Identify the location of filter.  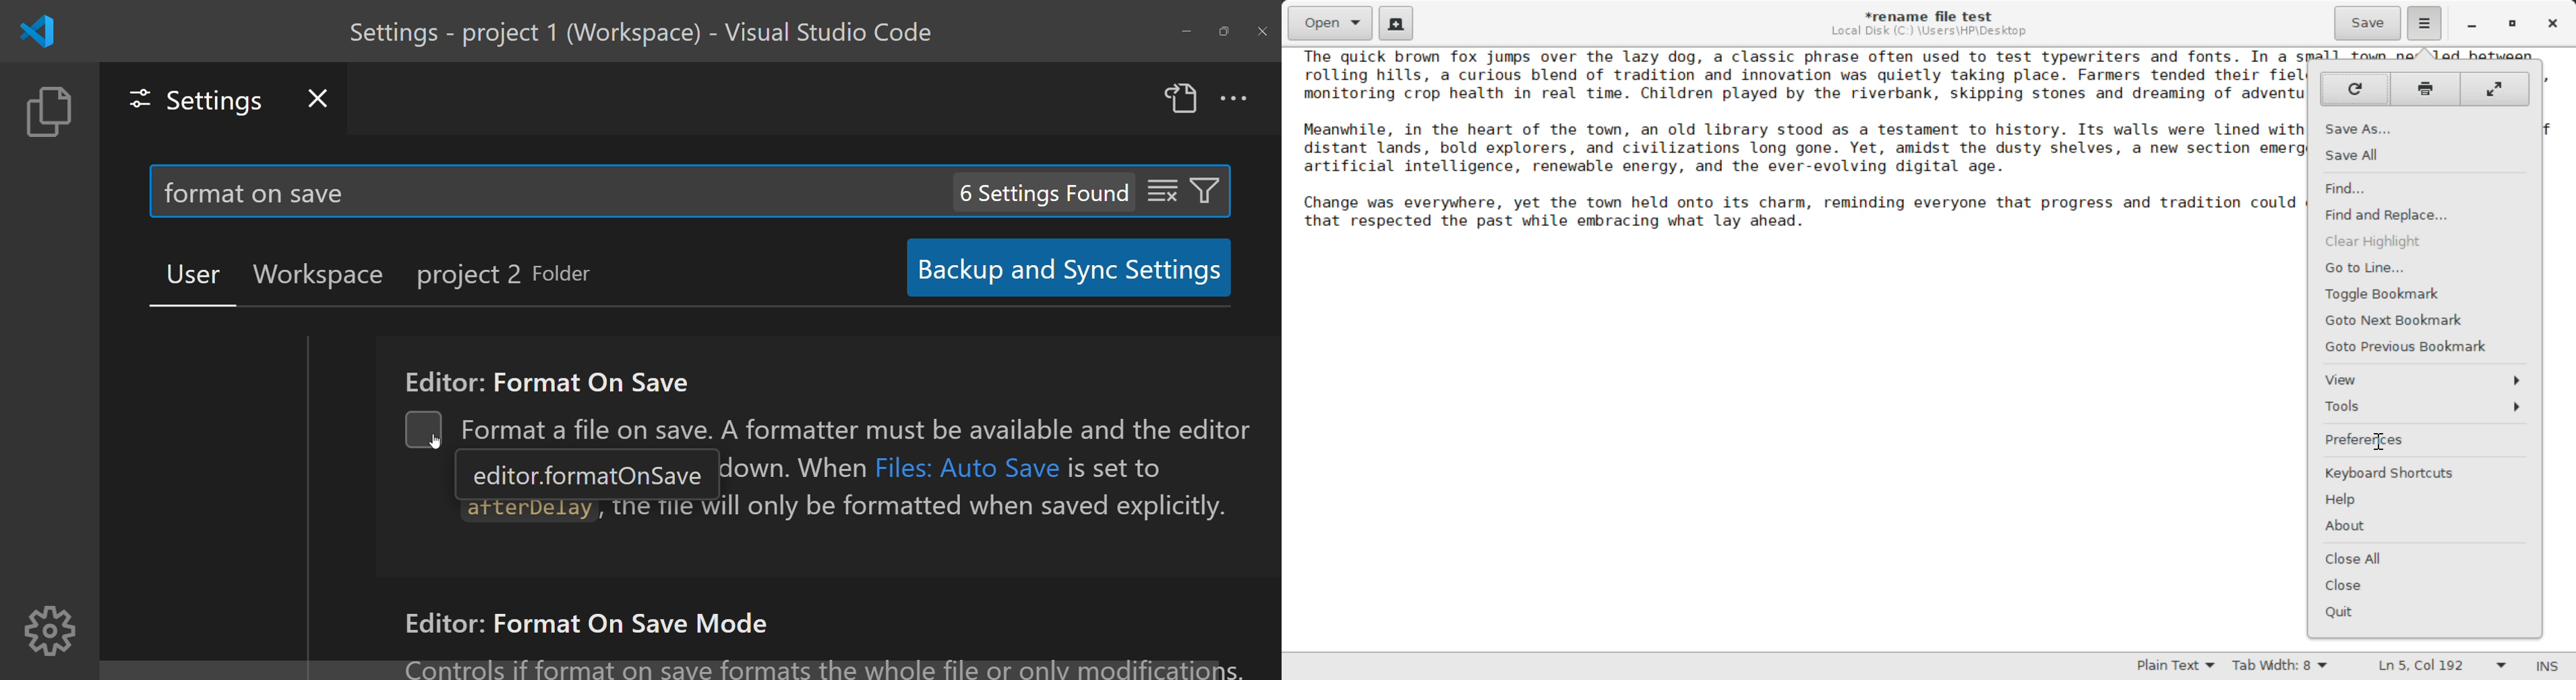
(1208, 188).